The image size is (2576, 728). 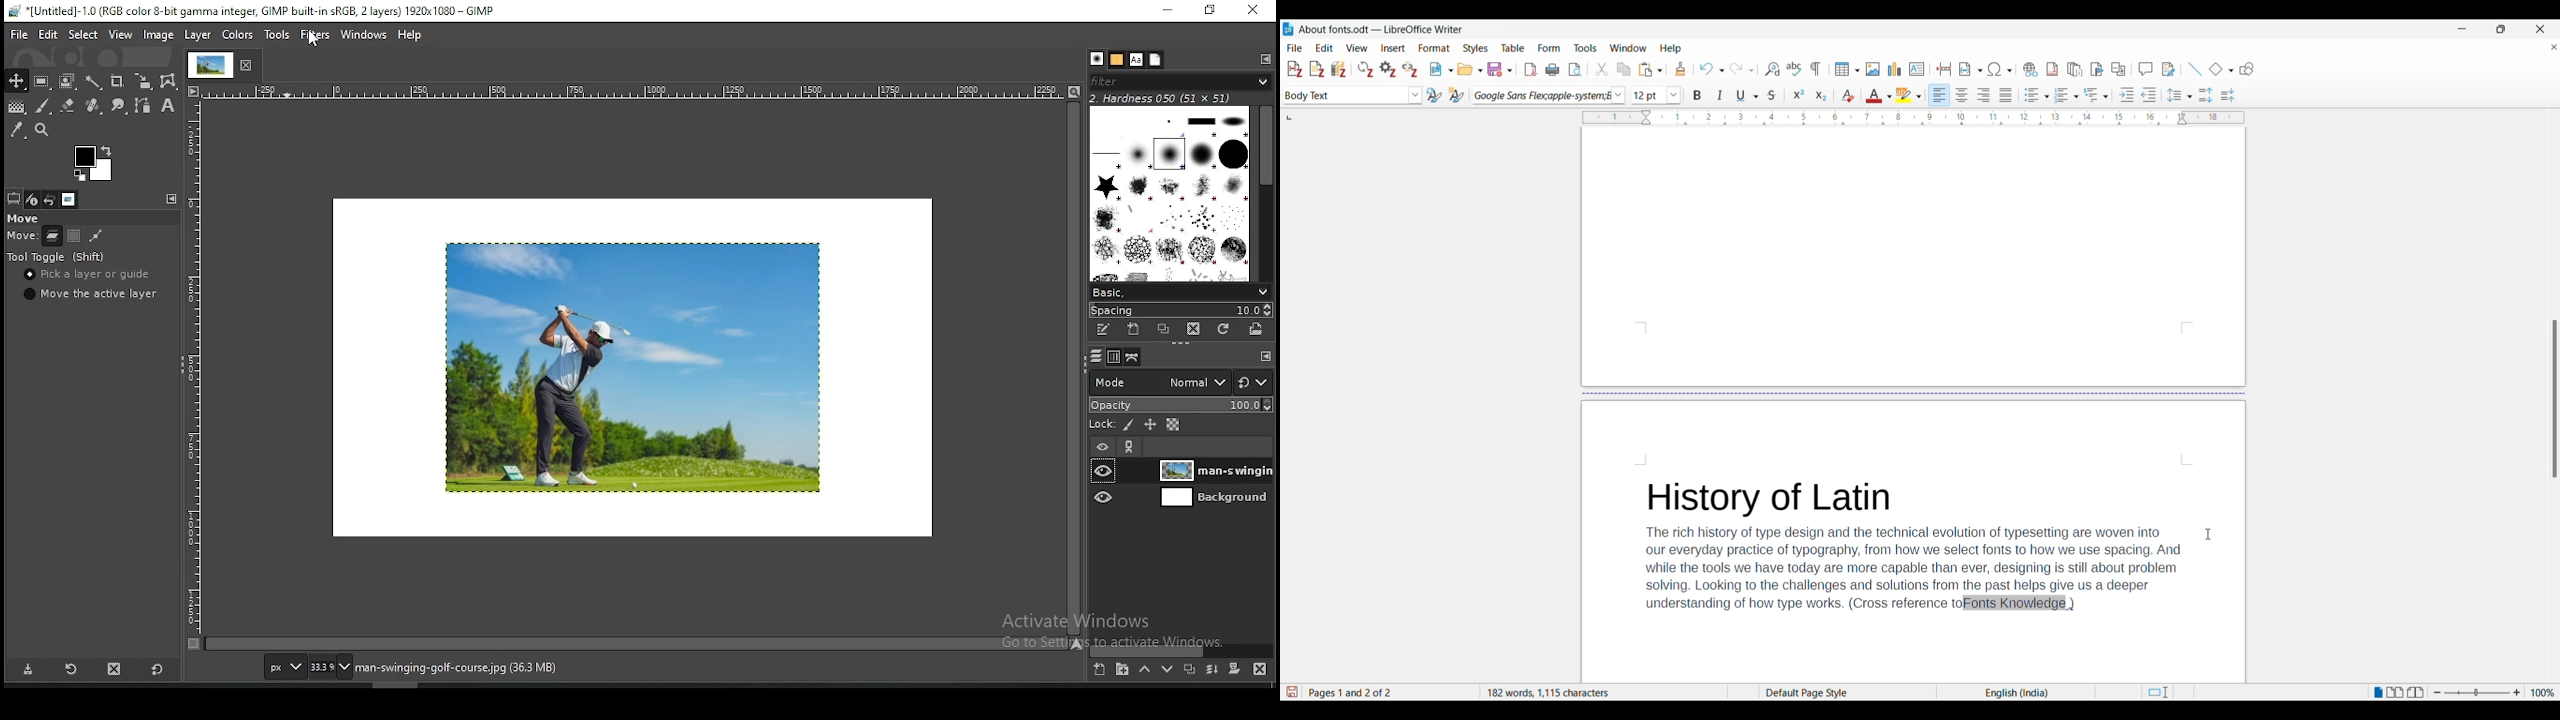 I want to click on Cut, so click(x=1602, y=69).